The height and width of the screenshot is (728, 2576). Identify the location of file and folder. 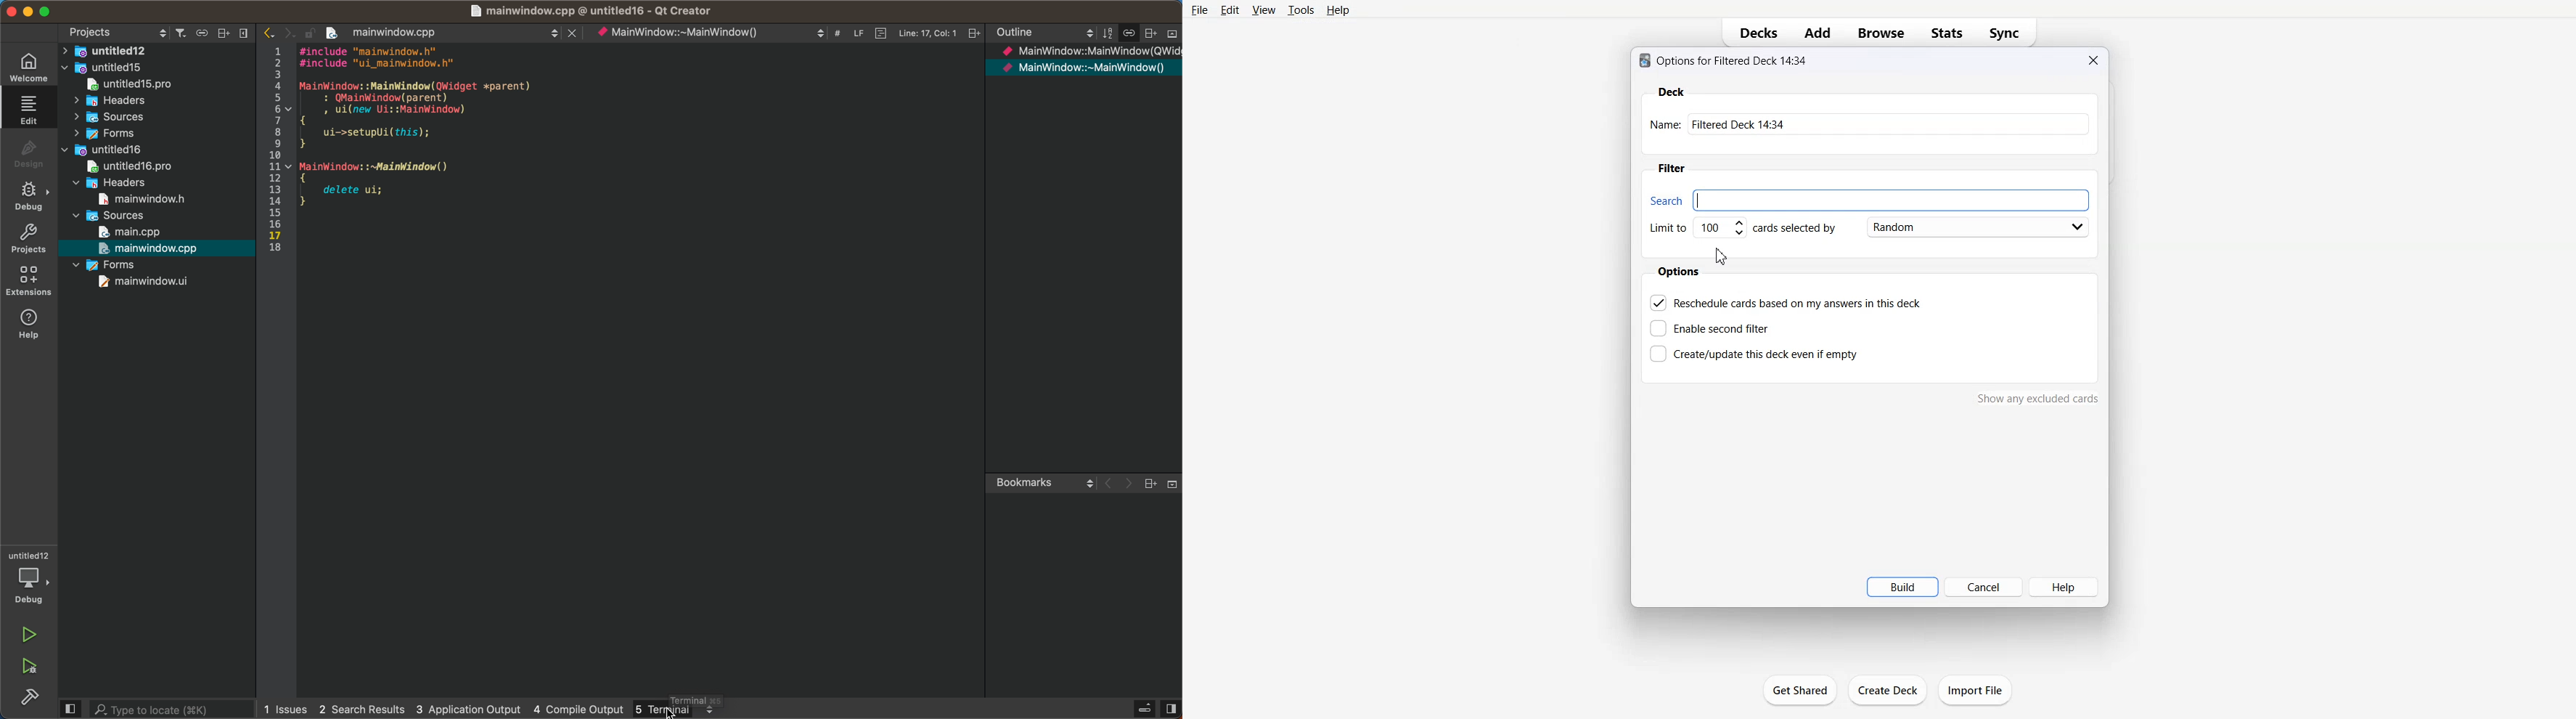
(149, 150).